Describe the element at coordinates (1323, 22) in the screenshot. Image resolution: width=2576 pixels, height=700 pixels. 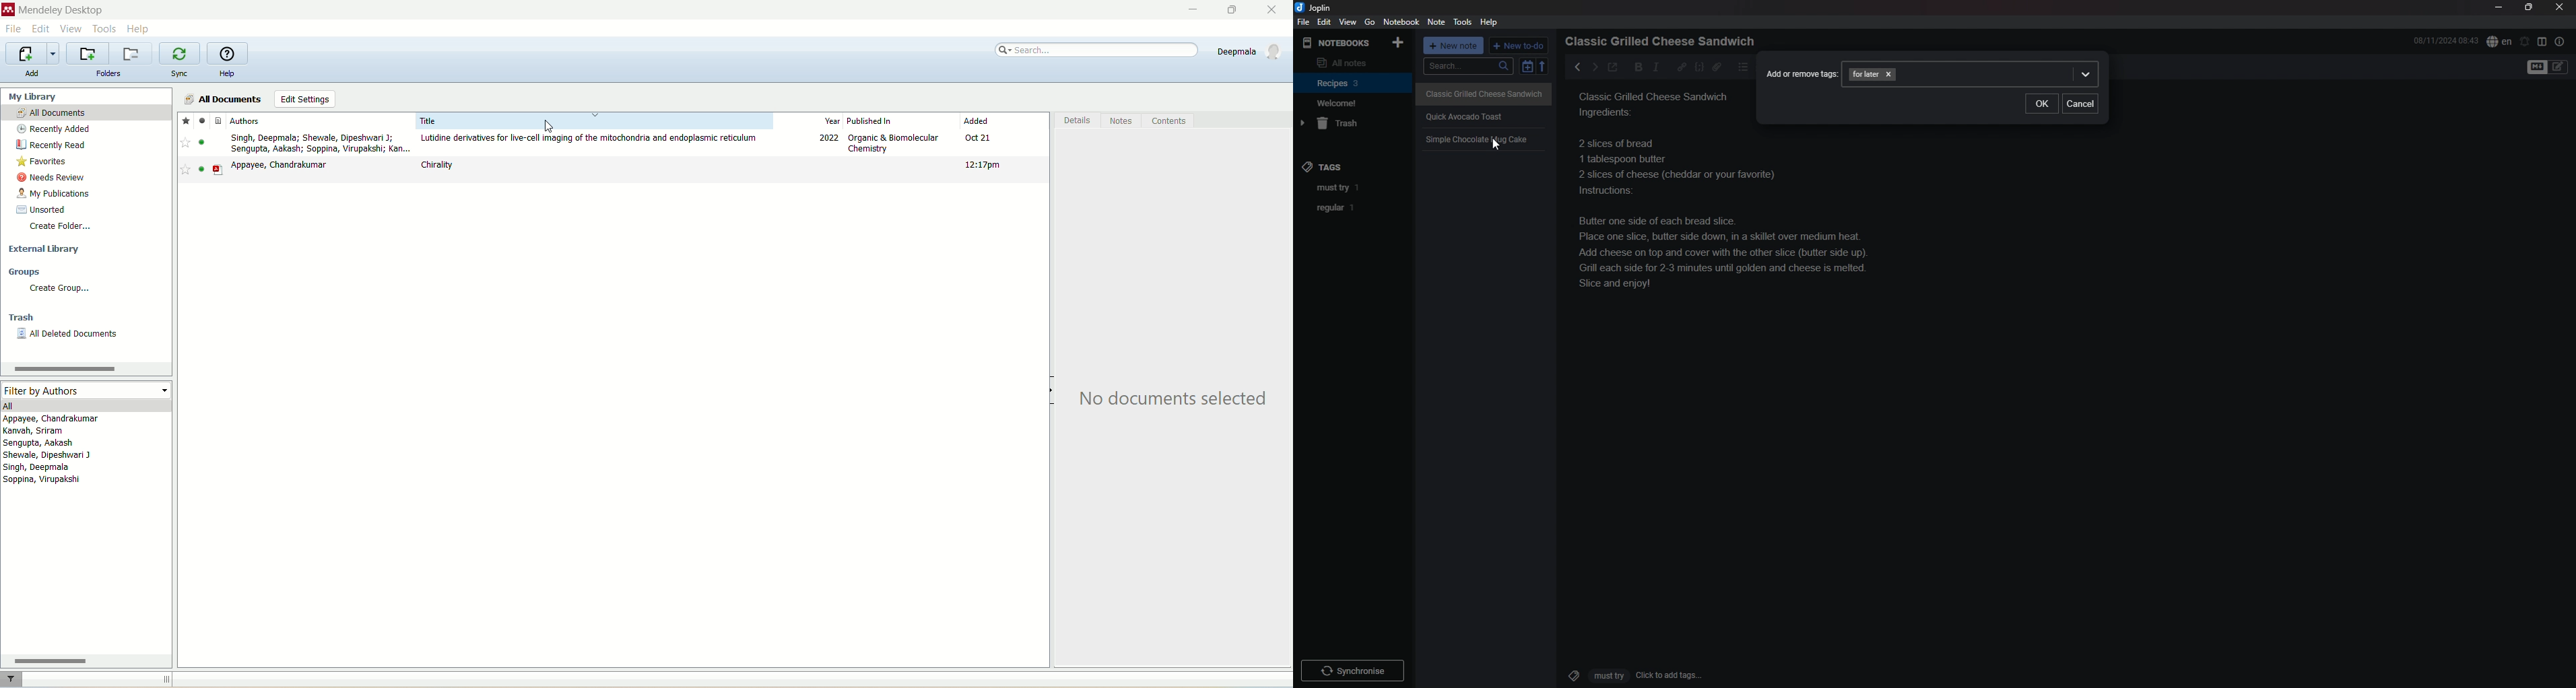
I see `edit` at that location.